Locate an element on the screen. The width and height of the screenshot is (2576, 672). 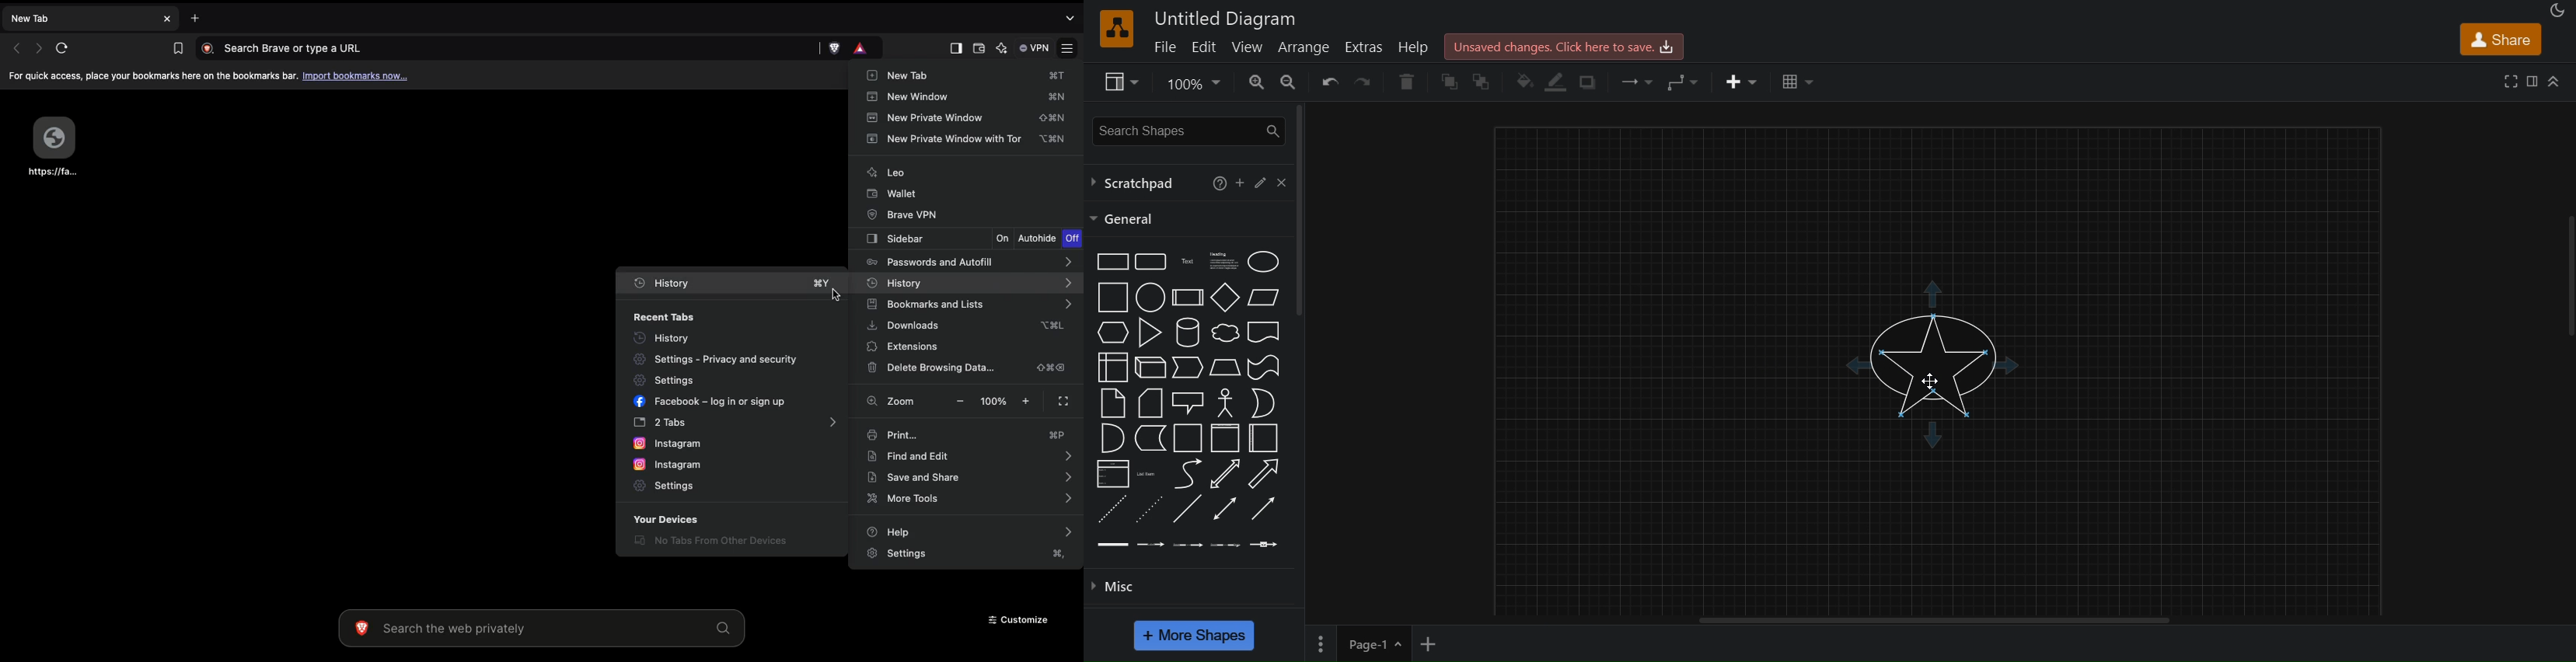
or is located at coordinates (1263, 402).